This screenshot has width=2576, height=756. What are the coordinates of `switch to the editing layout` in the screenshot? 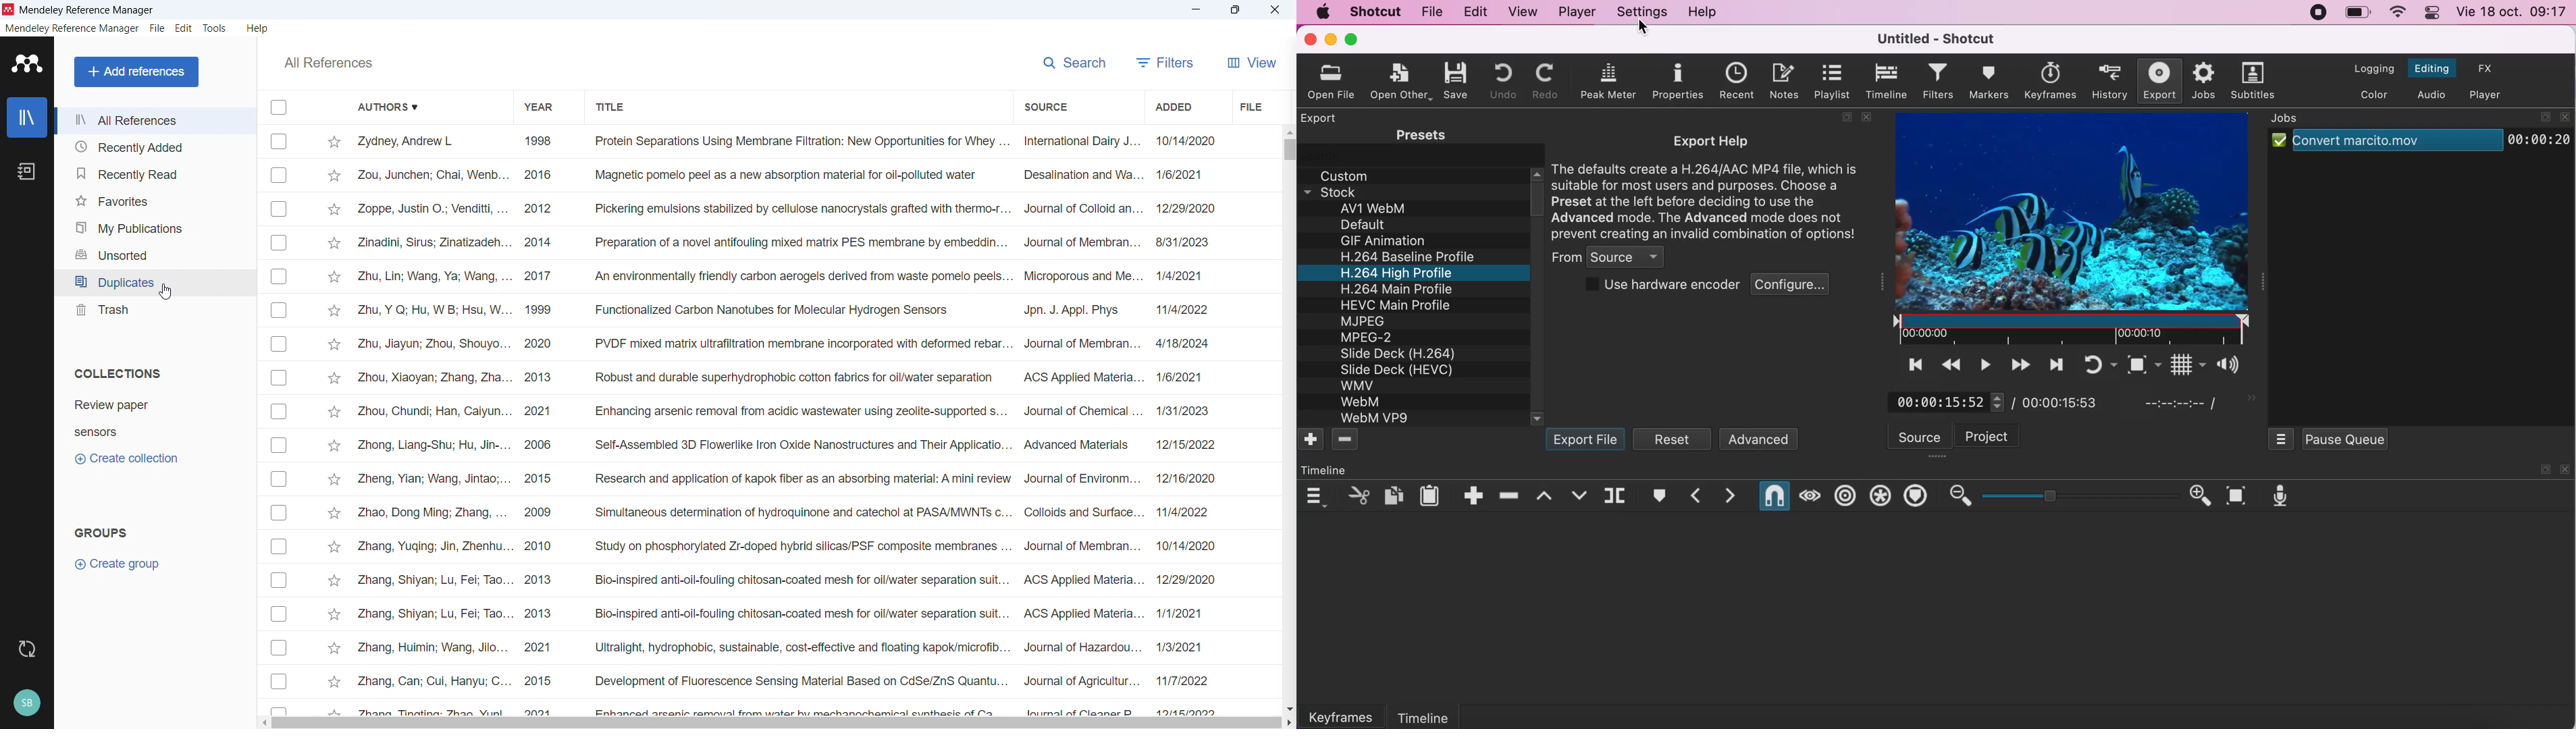 It's located at (2431, 69).